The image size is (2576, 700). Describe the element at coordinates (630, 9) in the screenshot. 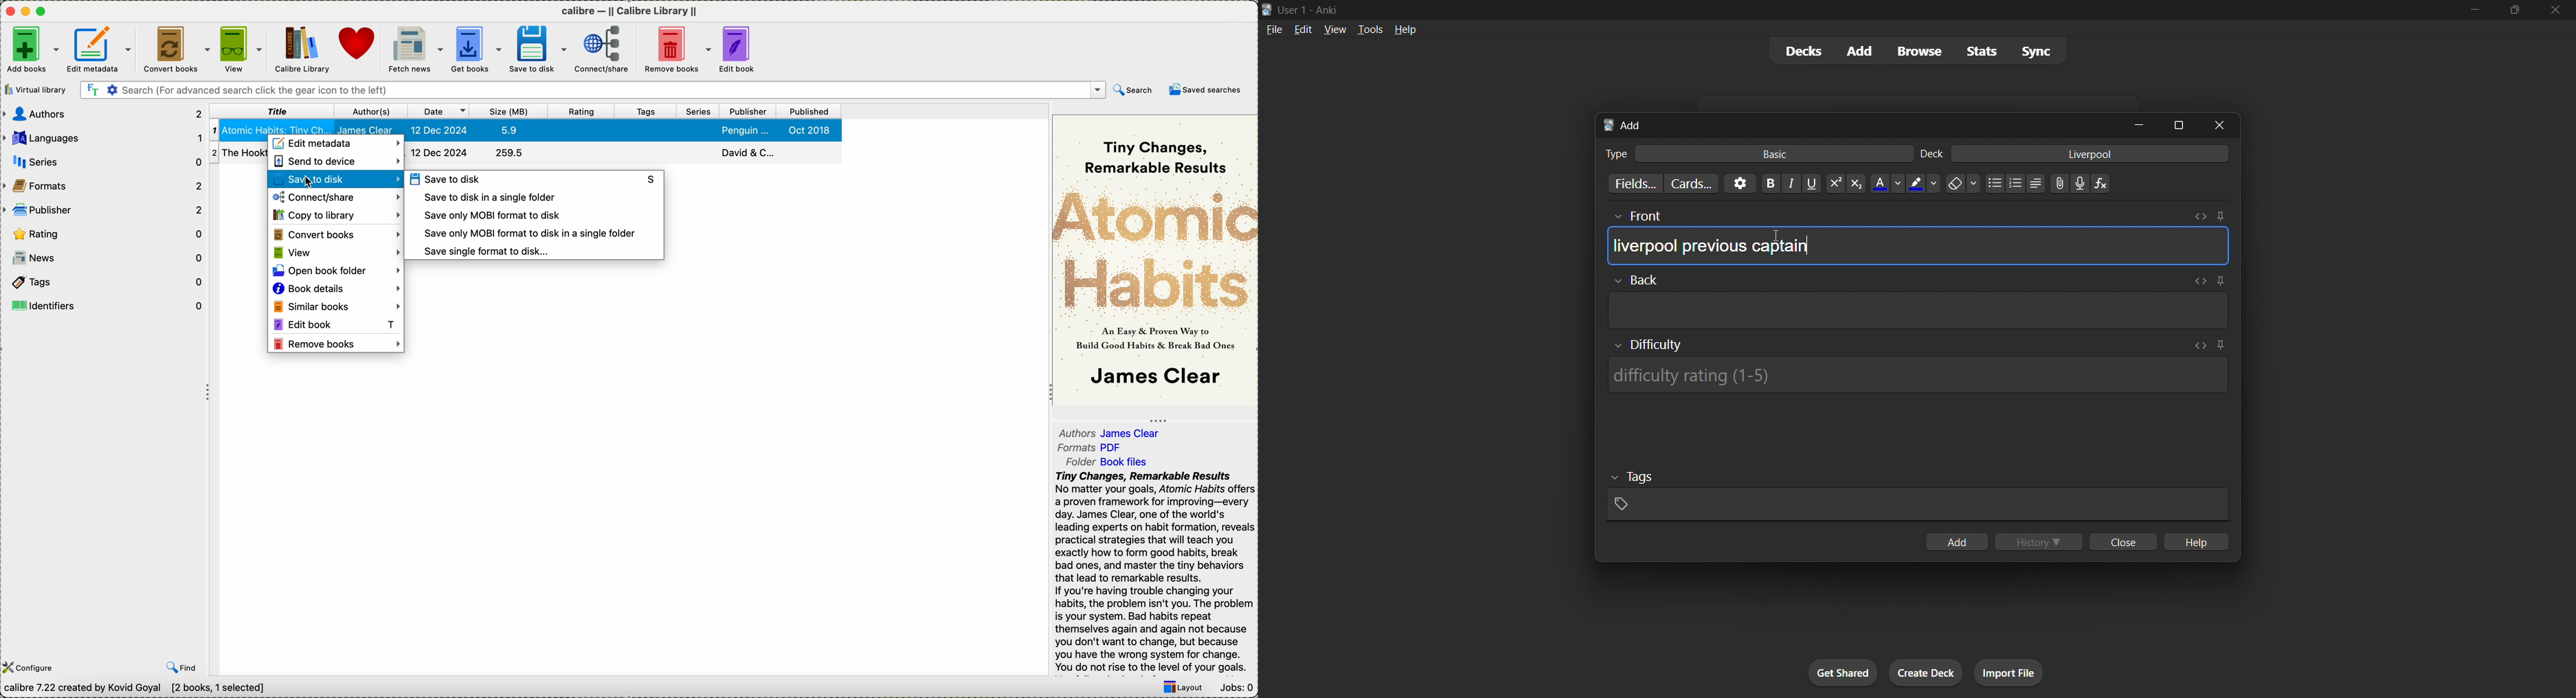

I see `Calibre - calibre library` at that location.